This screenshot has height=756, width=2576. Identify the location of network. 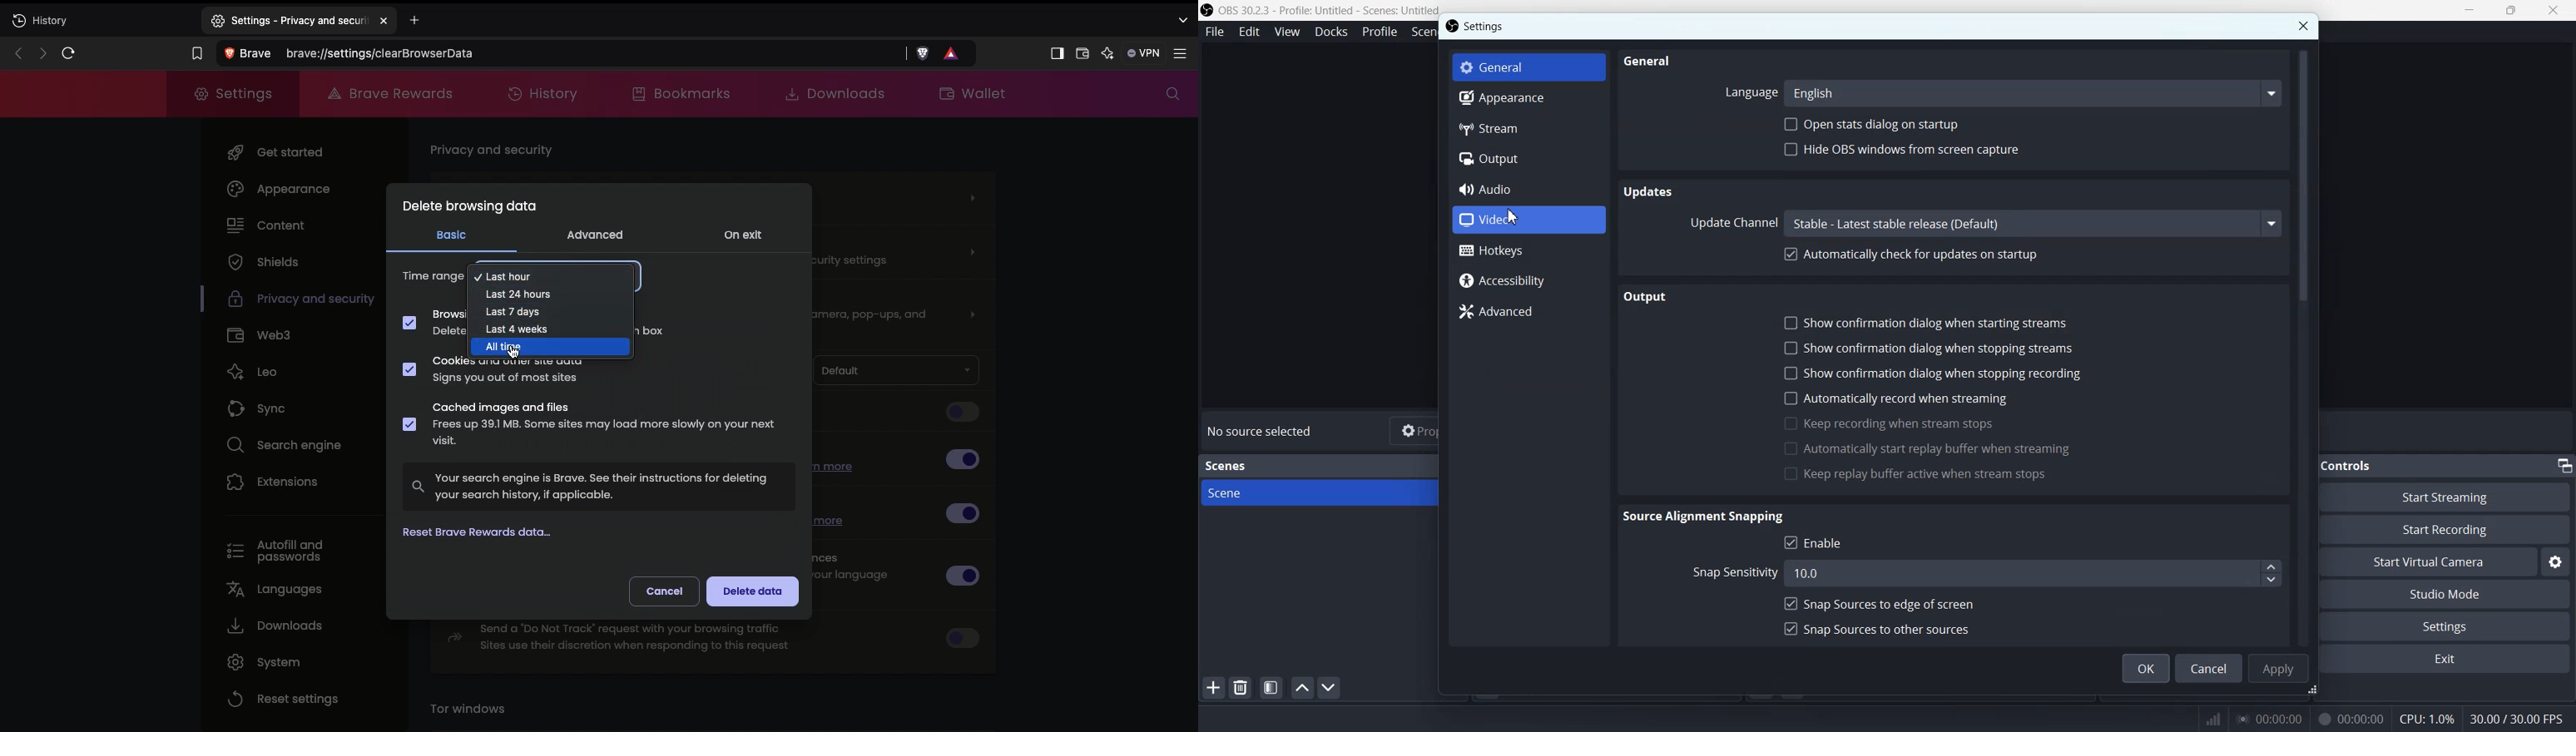
(2210, 716).